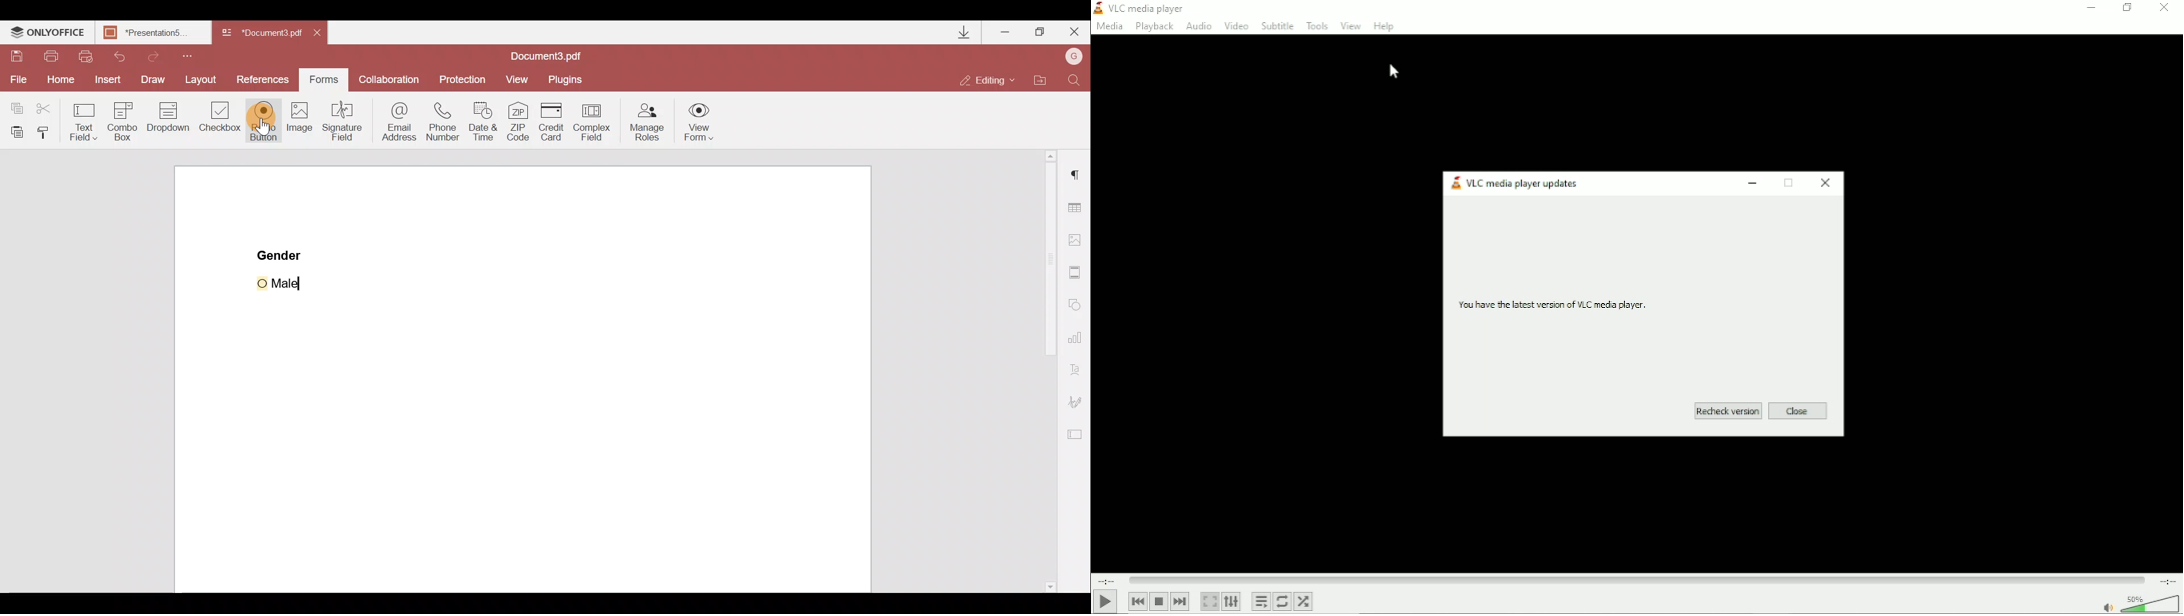 This screenshot has height=616, width=2184. What do you see at coordinates (15, 130) in the screenshot?
I see `Paste` at bounding box center [15, 130].